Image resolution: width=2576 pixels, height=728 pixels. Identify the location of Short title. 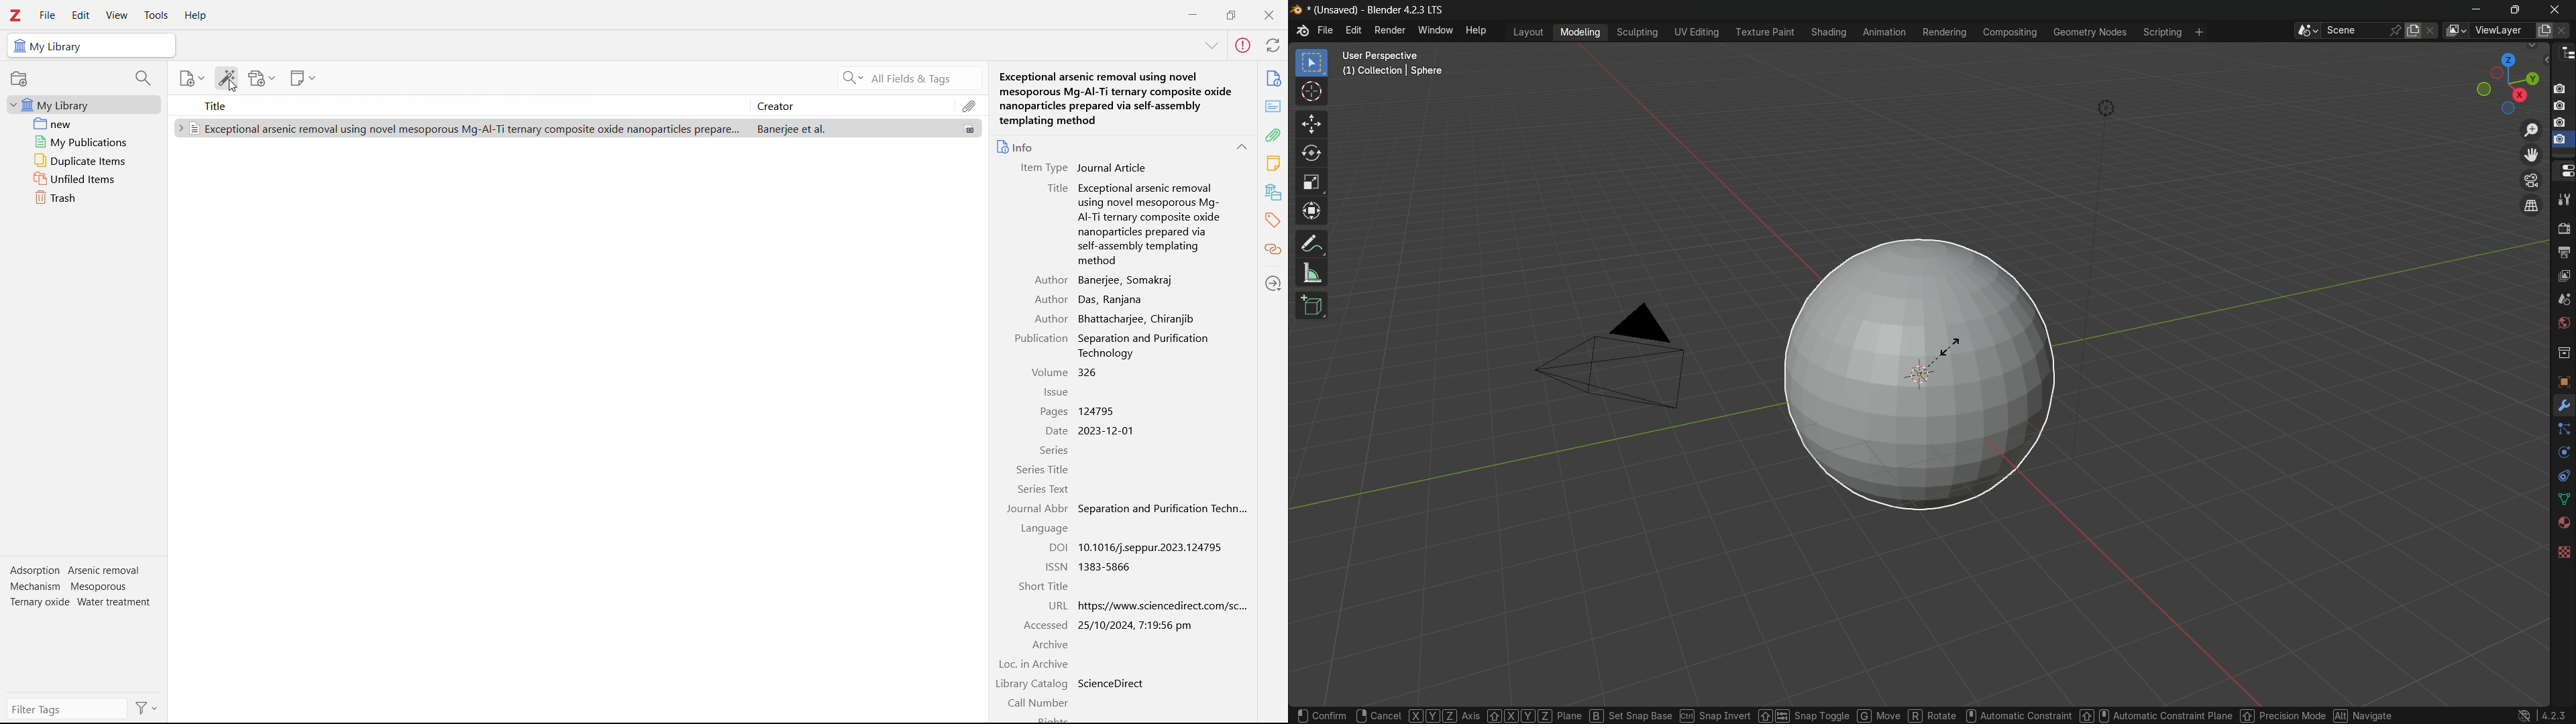
(1042, 586).